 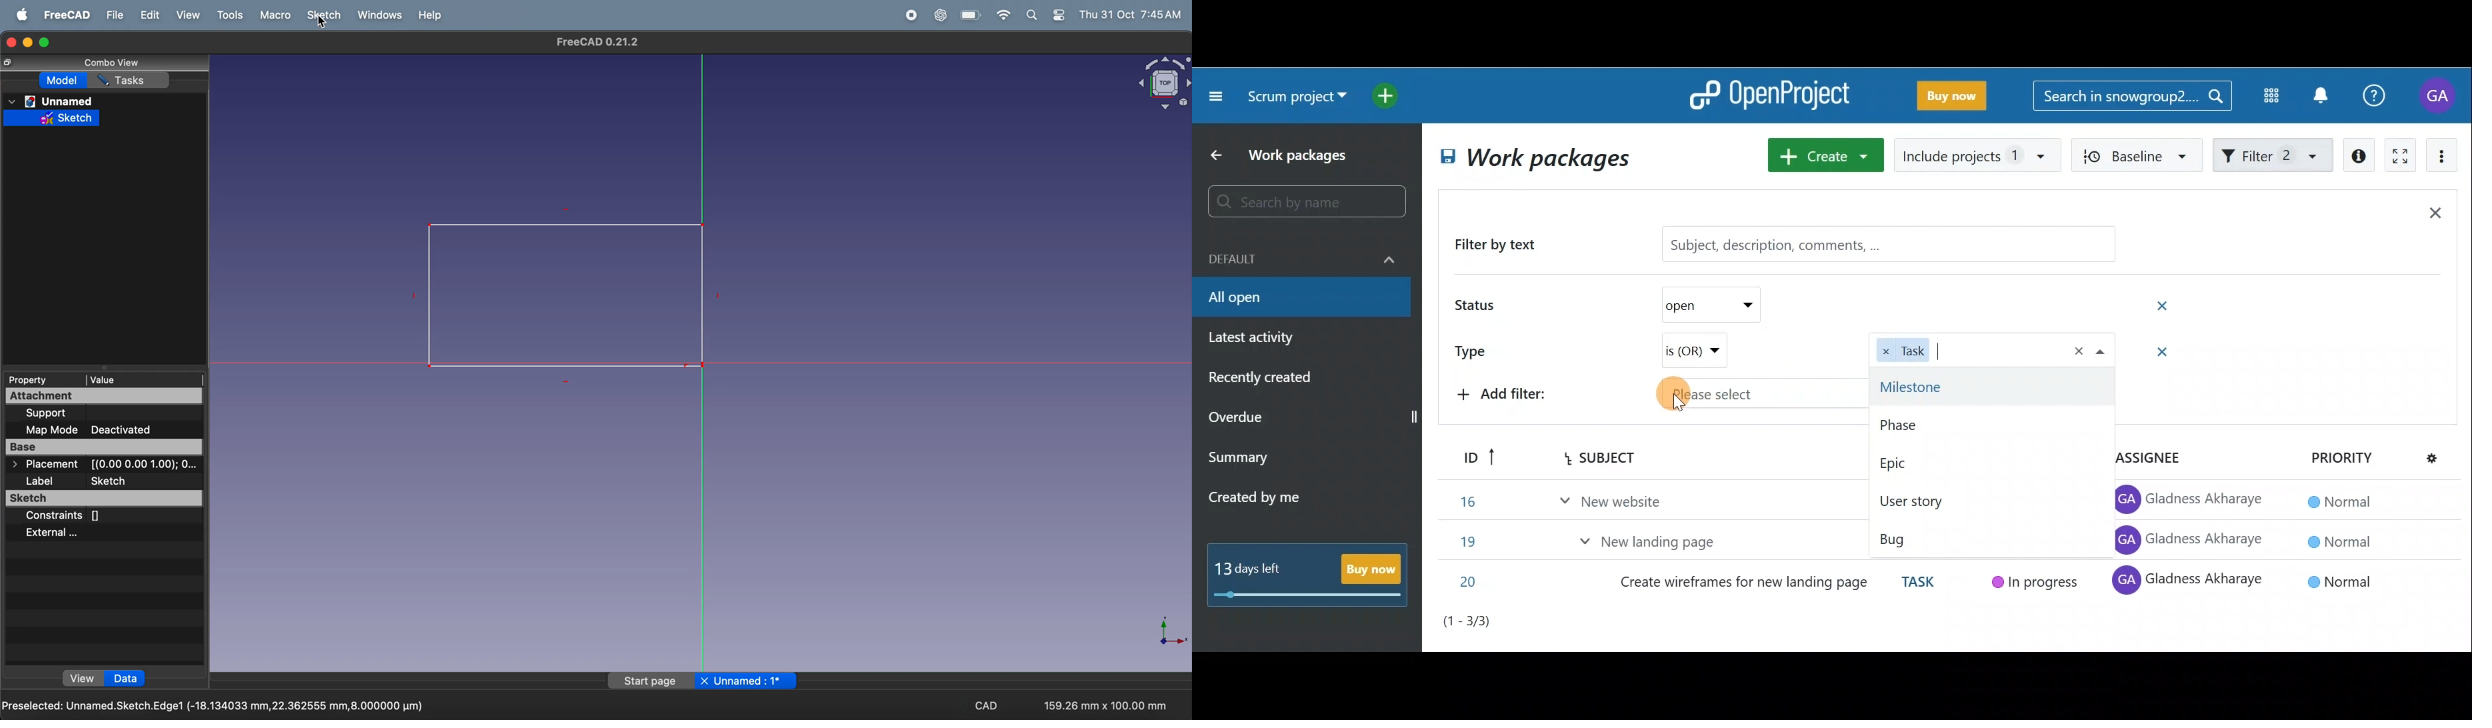 What do you see at coordinates (323, 16) in the screenshot?
I see `sketch` at bounding box center [323, 16].